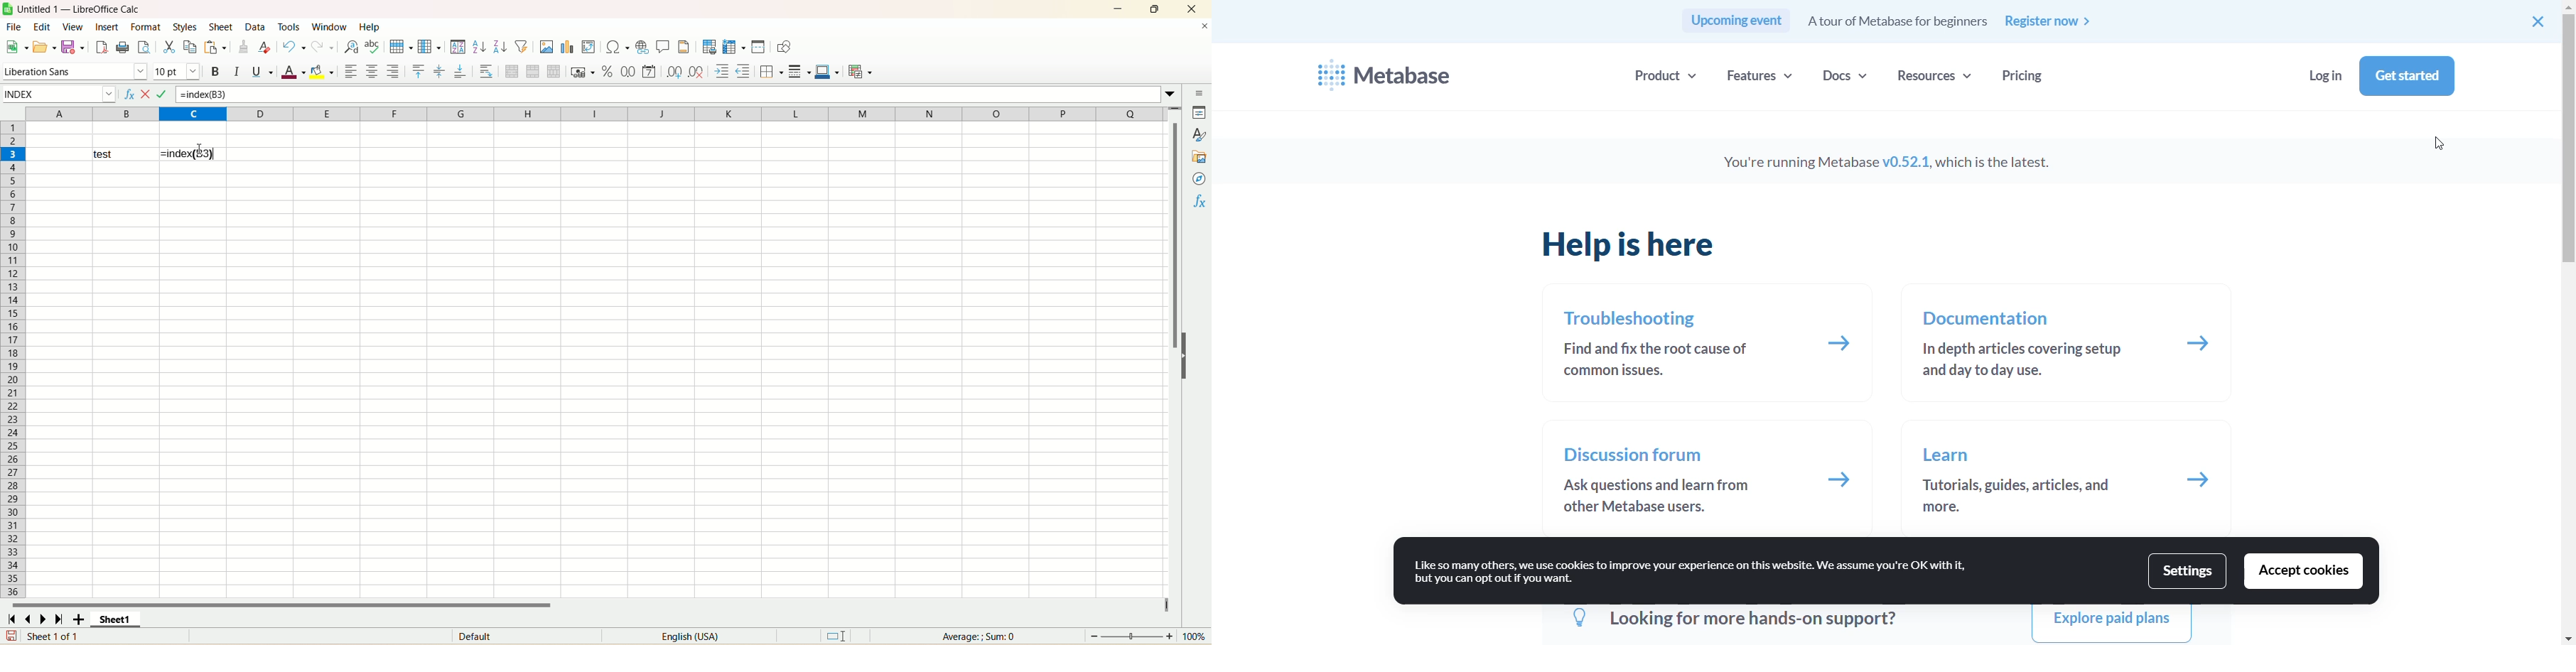  Describe the element at coordinates (697, 71) in the screenshot. I see `remove decimal` at that location.